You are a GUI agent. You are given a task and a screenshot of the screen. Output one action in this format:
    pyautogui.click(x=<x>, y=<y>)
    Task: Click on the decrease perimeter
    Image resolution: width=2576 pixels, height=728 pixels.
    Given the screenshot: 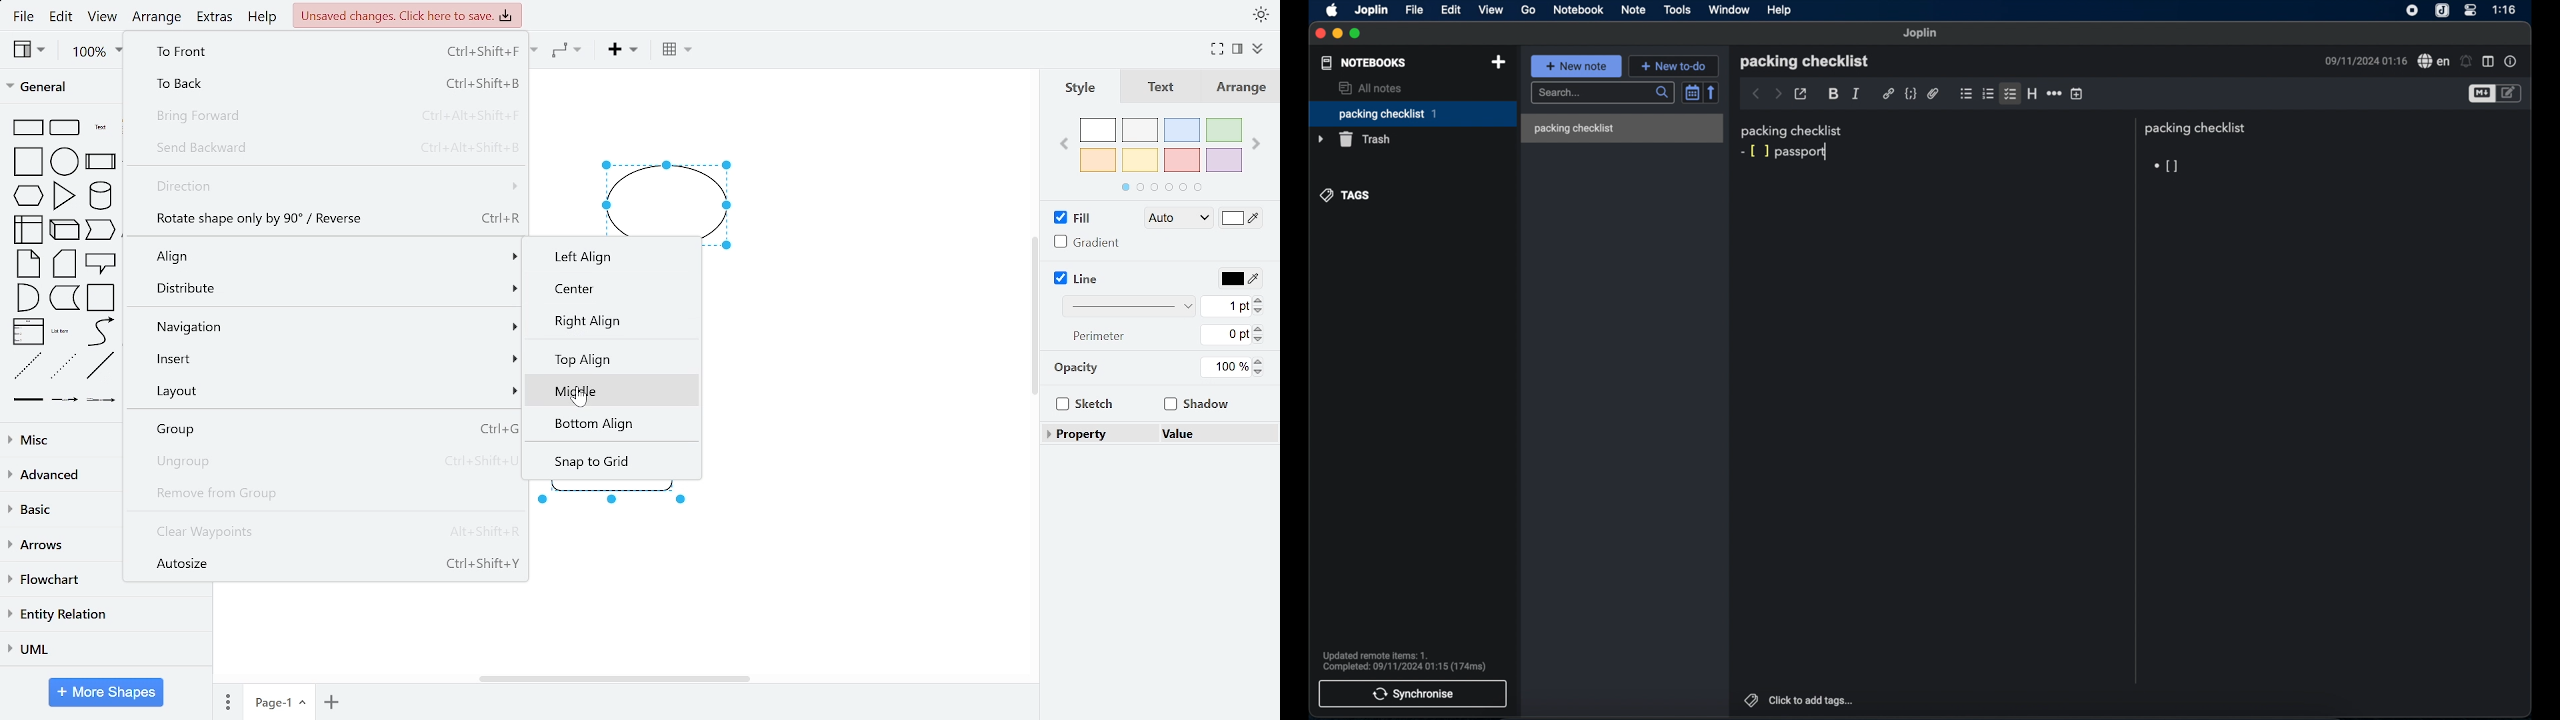 What is the action you would take?
    pyautogui.click(x=1261, y=339)
    